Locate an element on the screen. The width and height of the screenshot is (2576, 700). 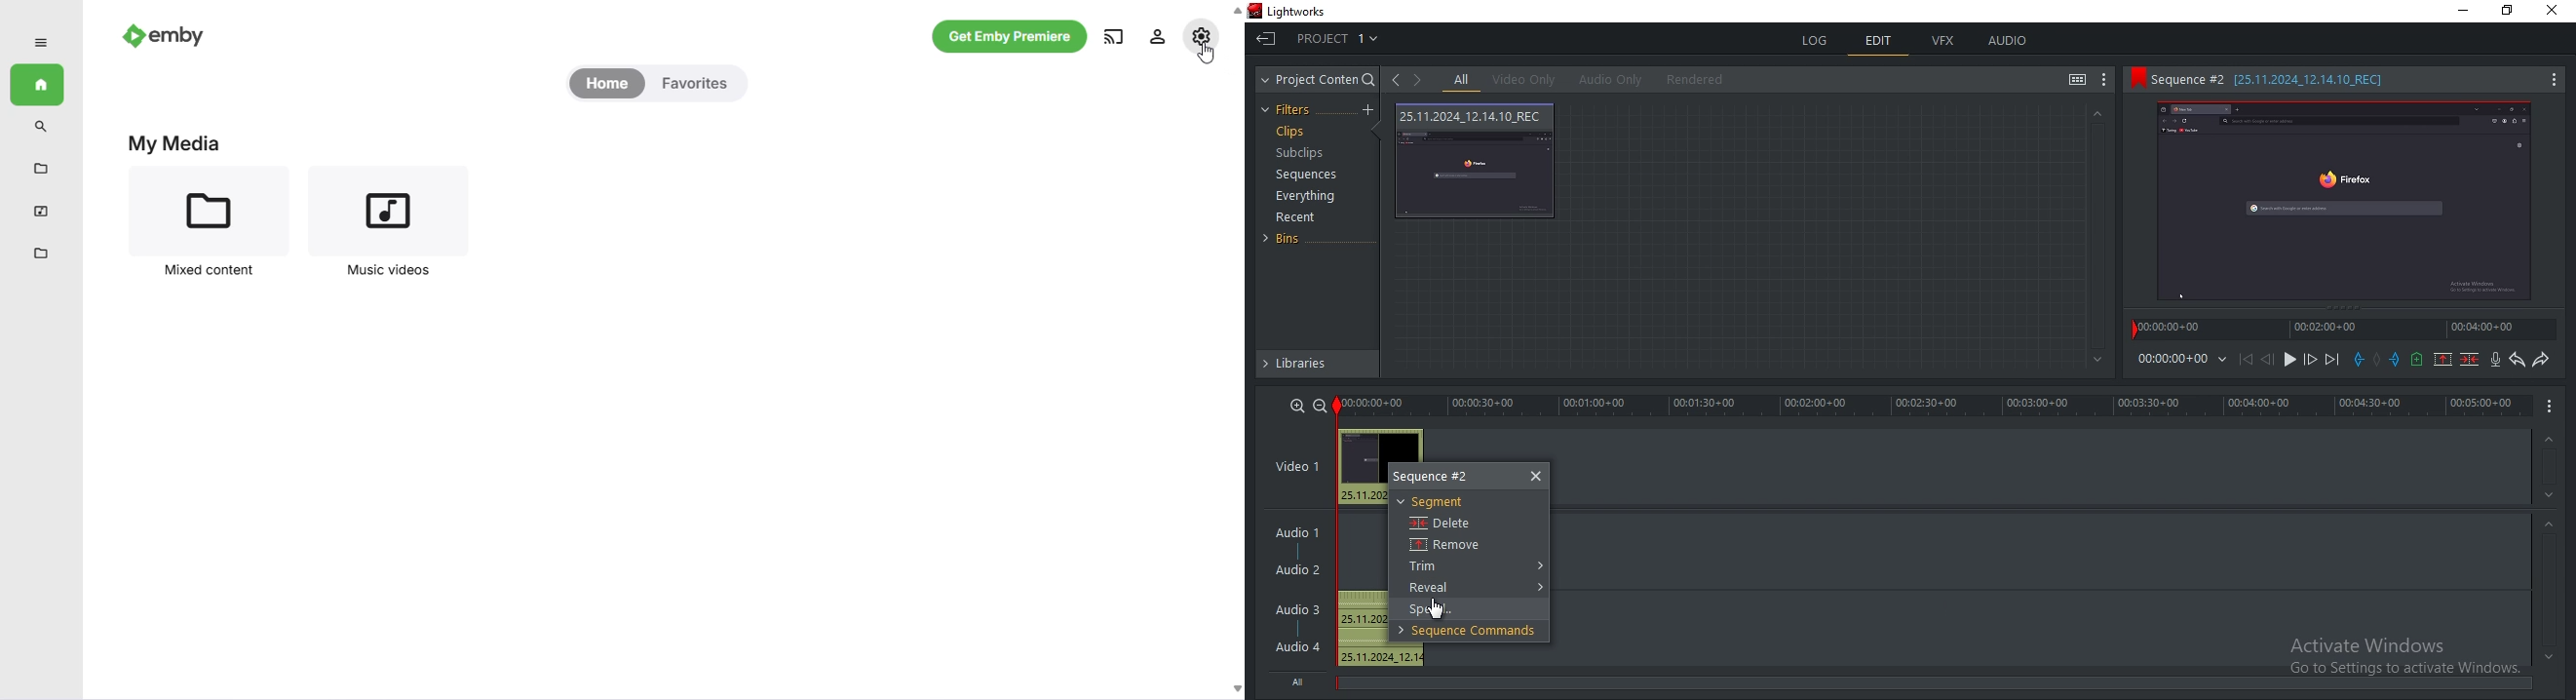
timeline is located at coordinates (2346, 332).